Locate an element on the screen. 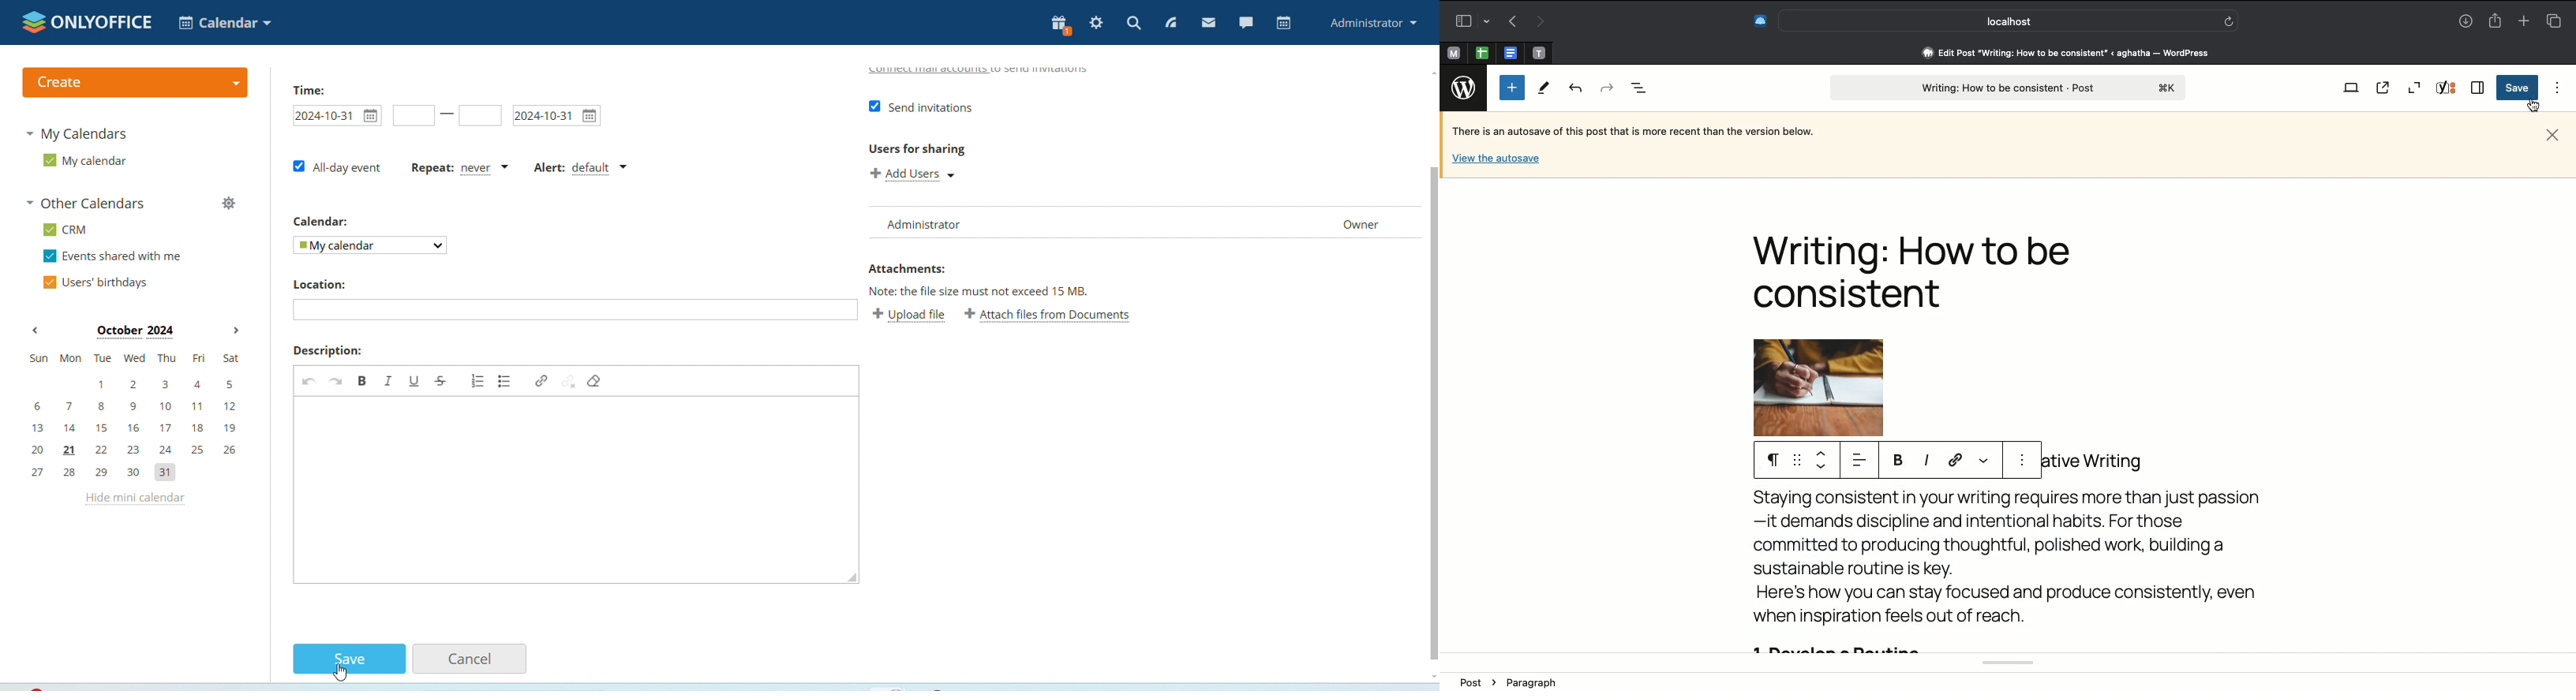 The height and width of the screenshot is (700, 2576). Location is located at coordinates (319, 284).